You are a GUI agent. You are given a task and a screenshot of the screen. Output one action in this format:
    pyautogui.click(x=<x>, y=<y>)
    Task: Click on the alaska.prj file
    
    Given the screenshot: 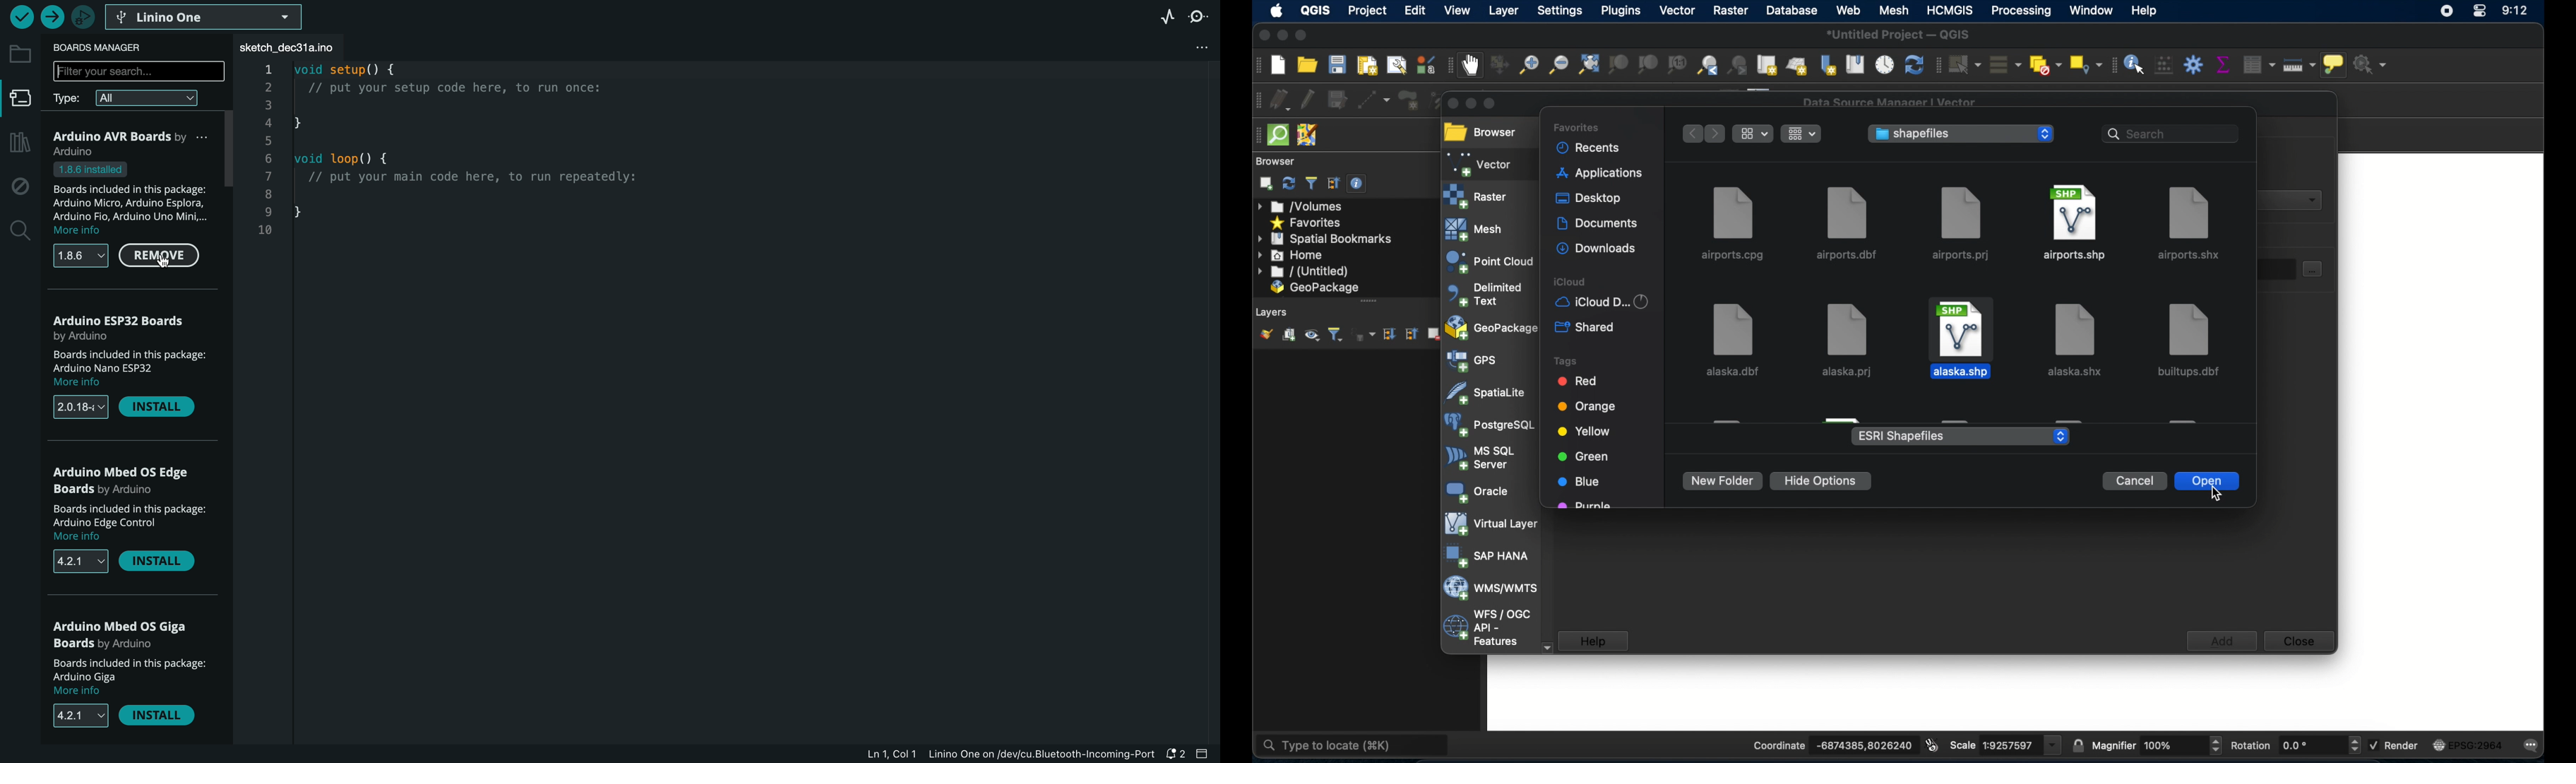 What is the action you would take?
    pyautogui.click(x=1849, y=339)
    